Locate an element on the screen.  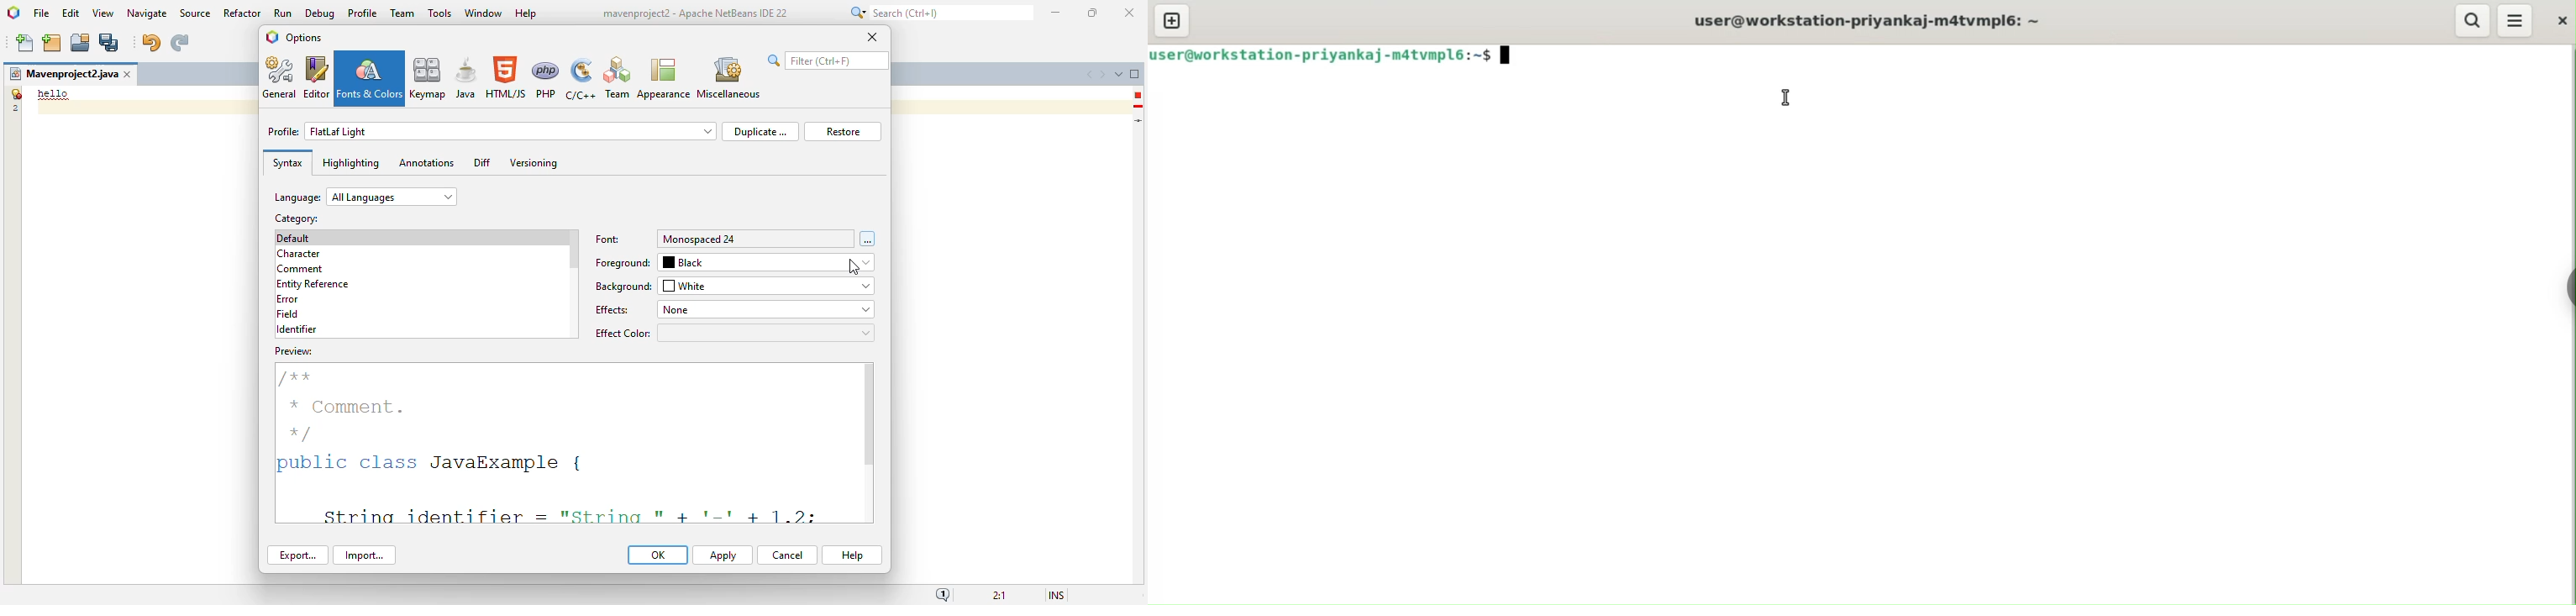
view is located at coordinates (103, 13).